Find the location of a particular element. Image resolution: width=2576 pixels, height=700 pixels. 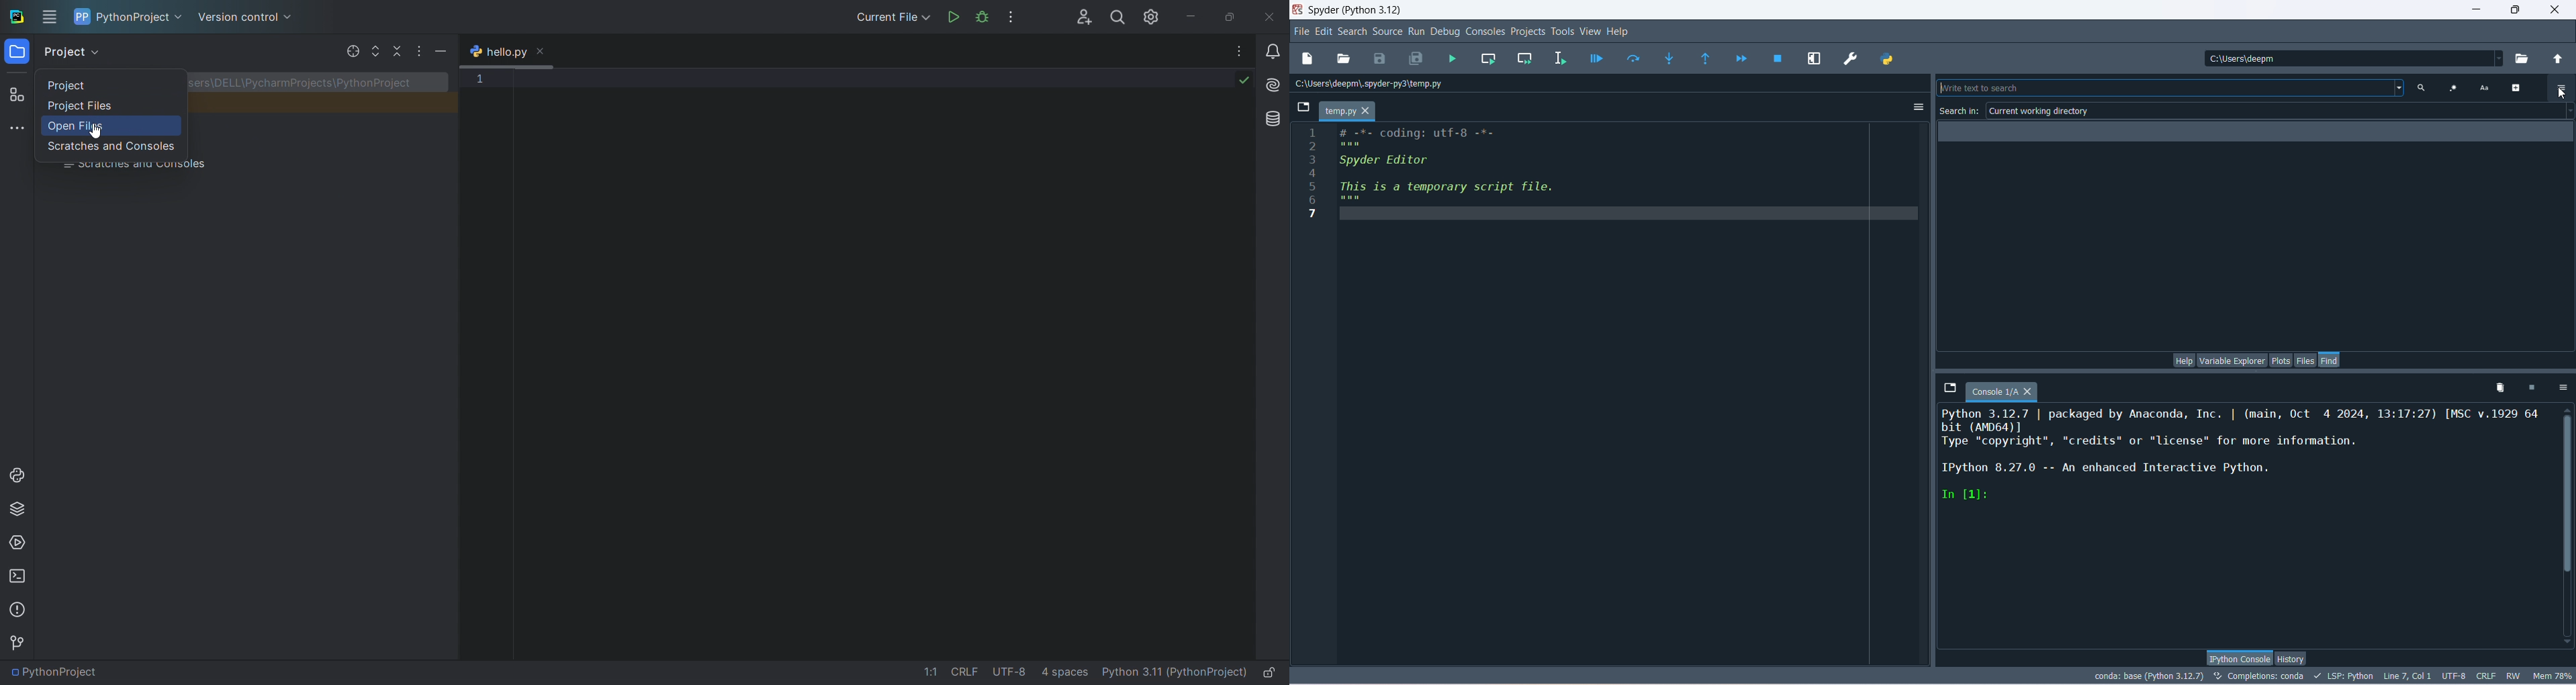

files is located at coordinates (2306, 360).